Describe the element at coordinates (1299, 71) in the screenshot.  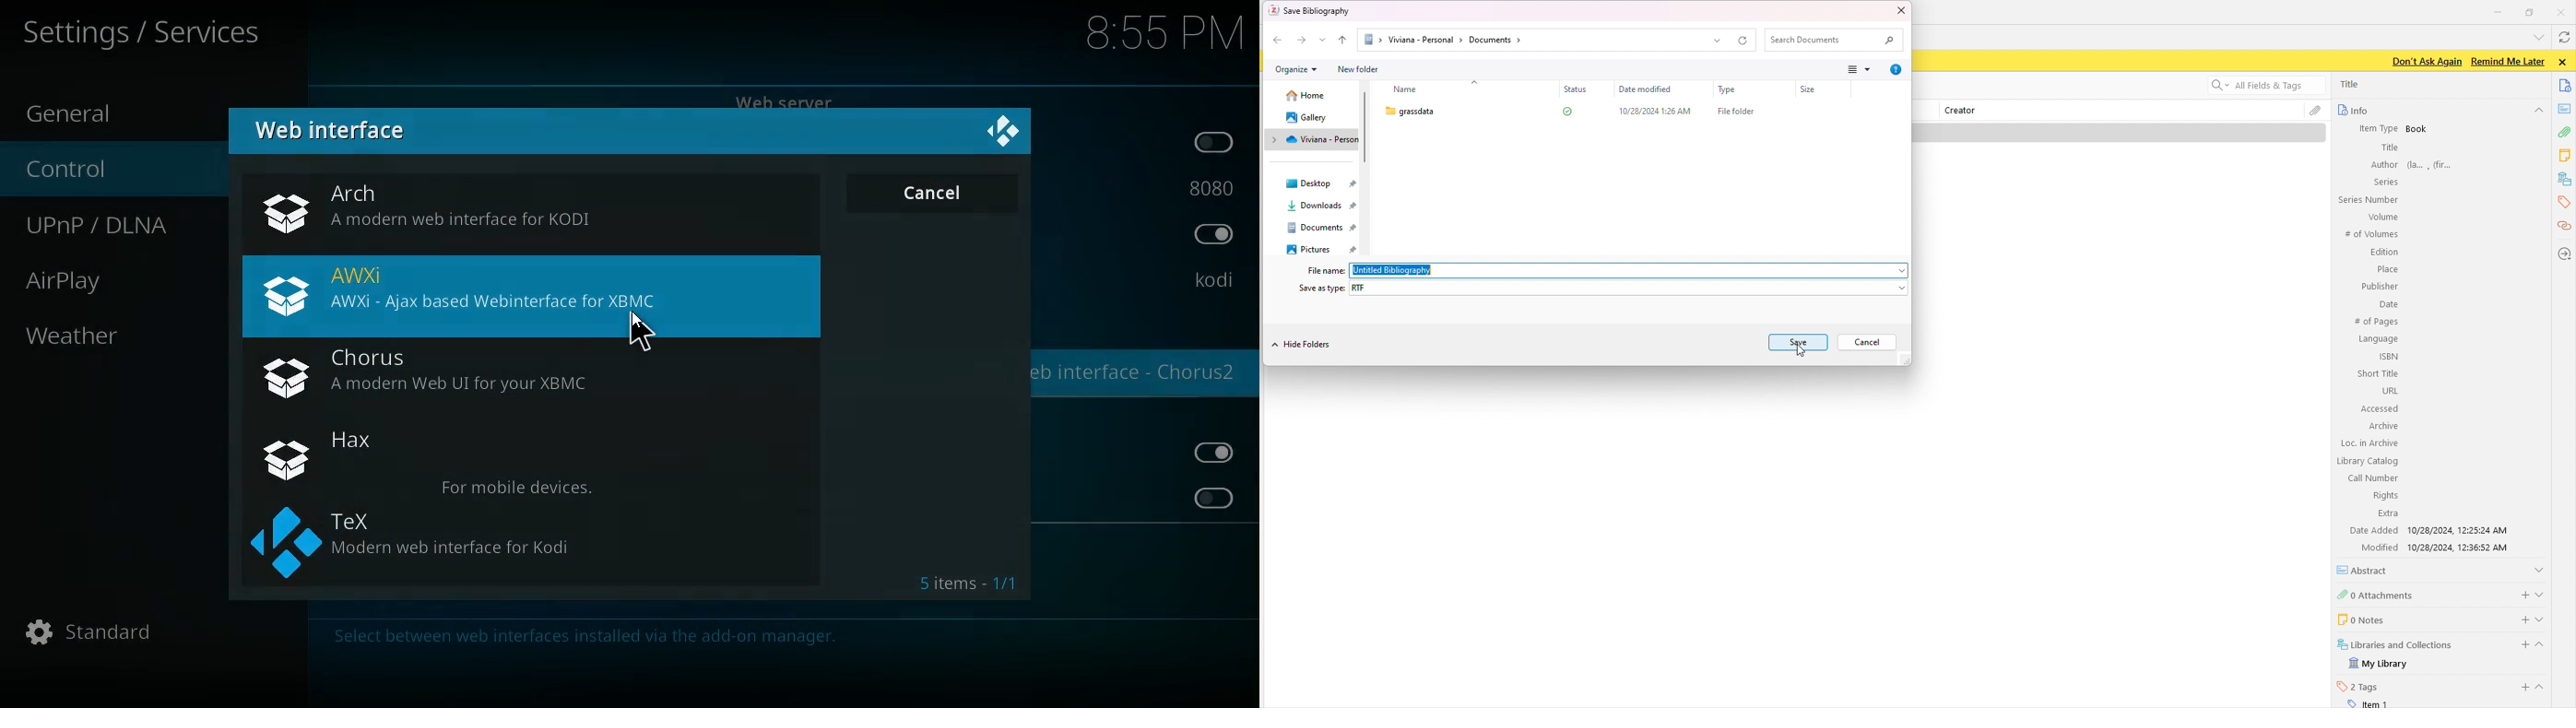
I see `Organize` at that location.